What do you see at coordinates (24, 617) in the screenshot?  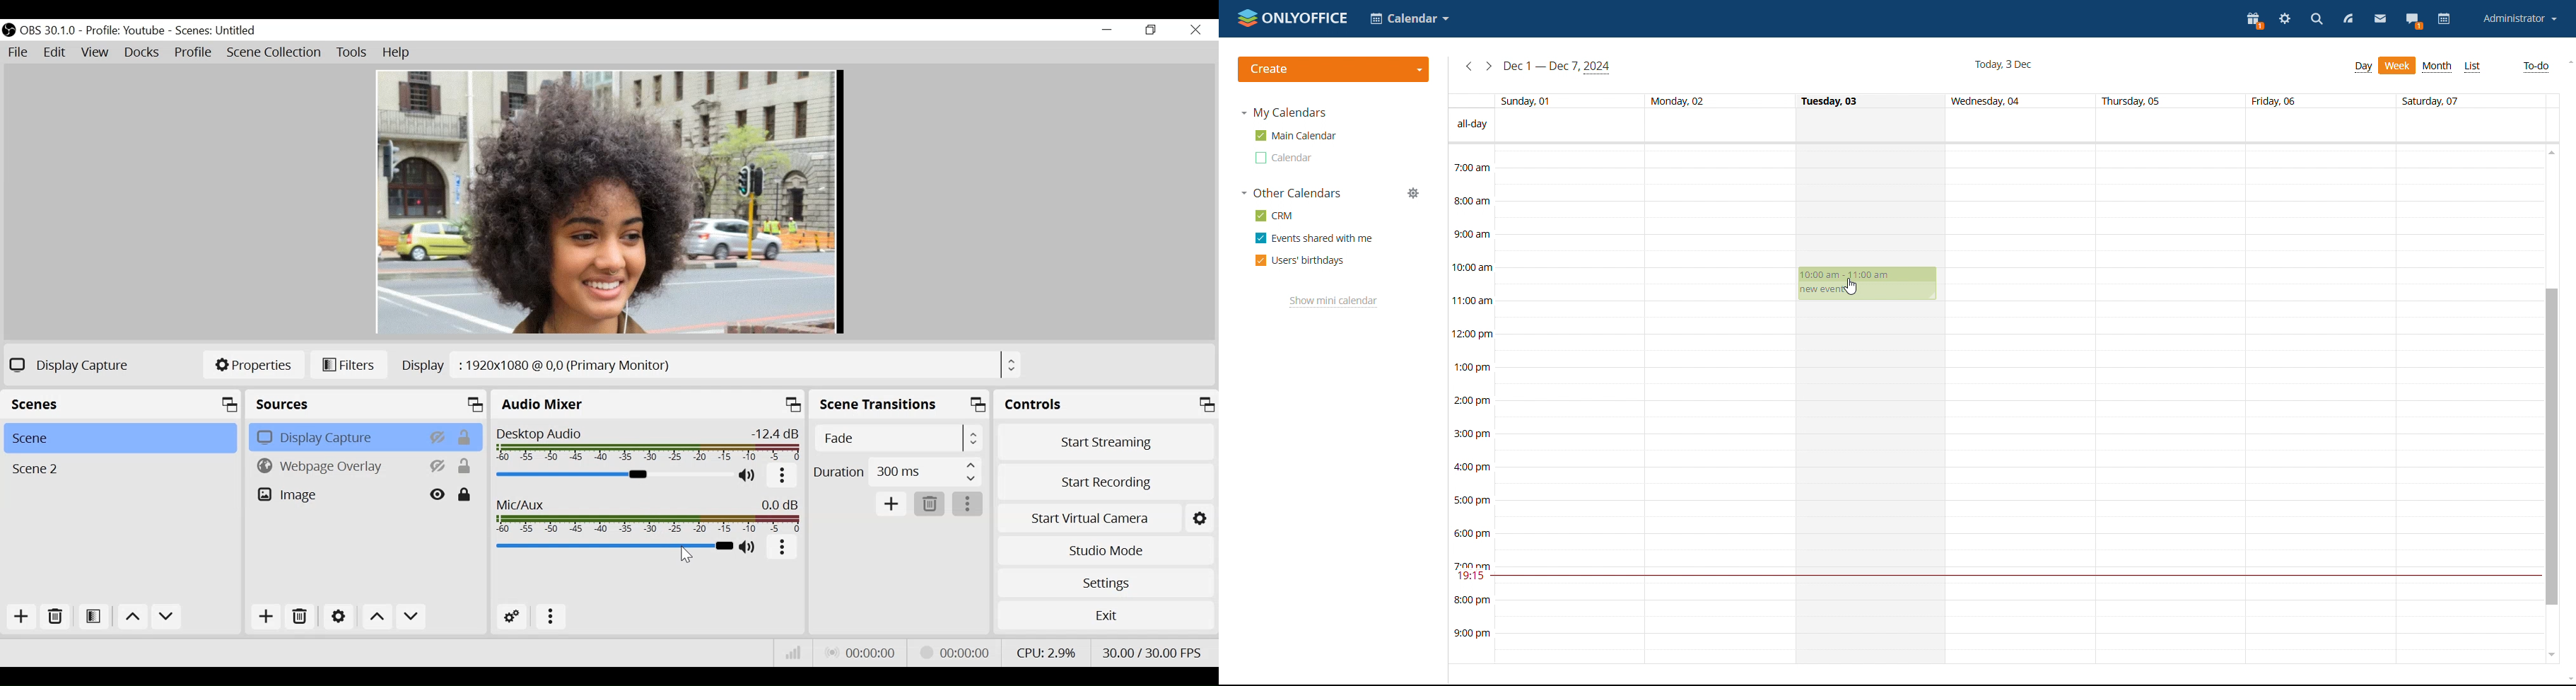 I see `Add` at bounding box center [24, 617].